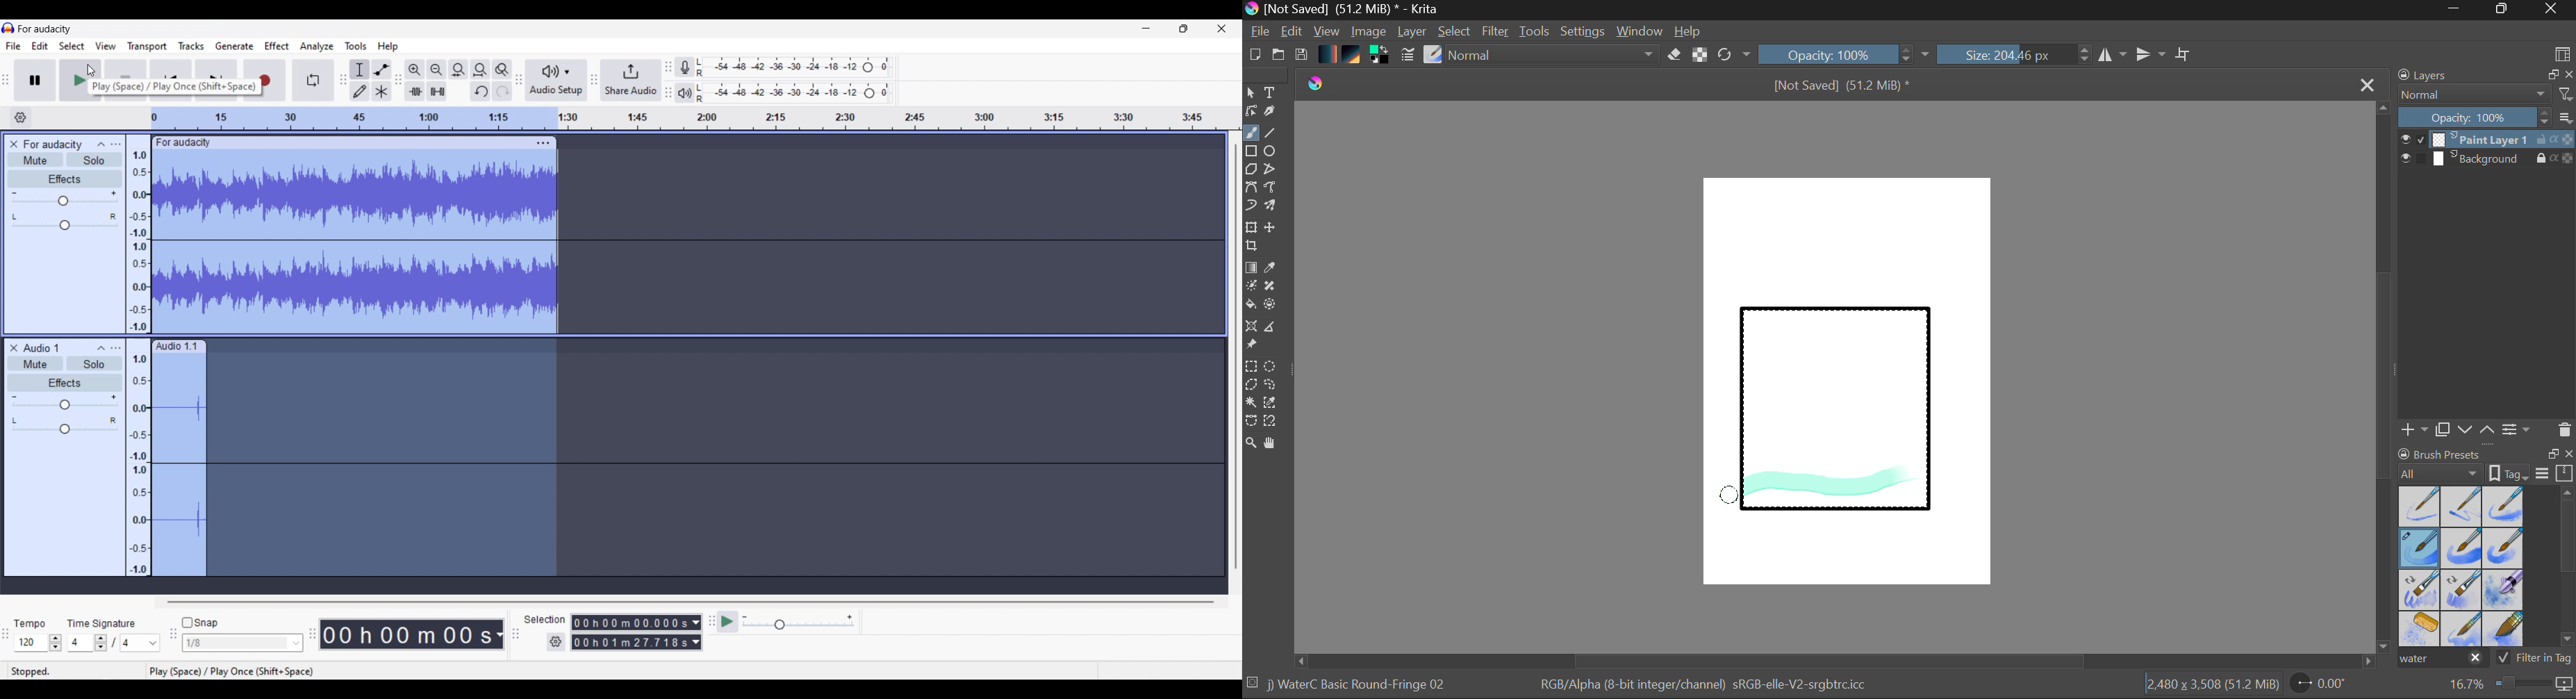  I want to click on Rectangle Shape Selected, so click(1837, 422).